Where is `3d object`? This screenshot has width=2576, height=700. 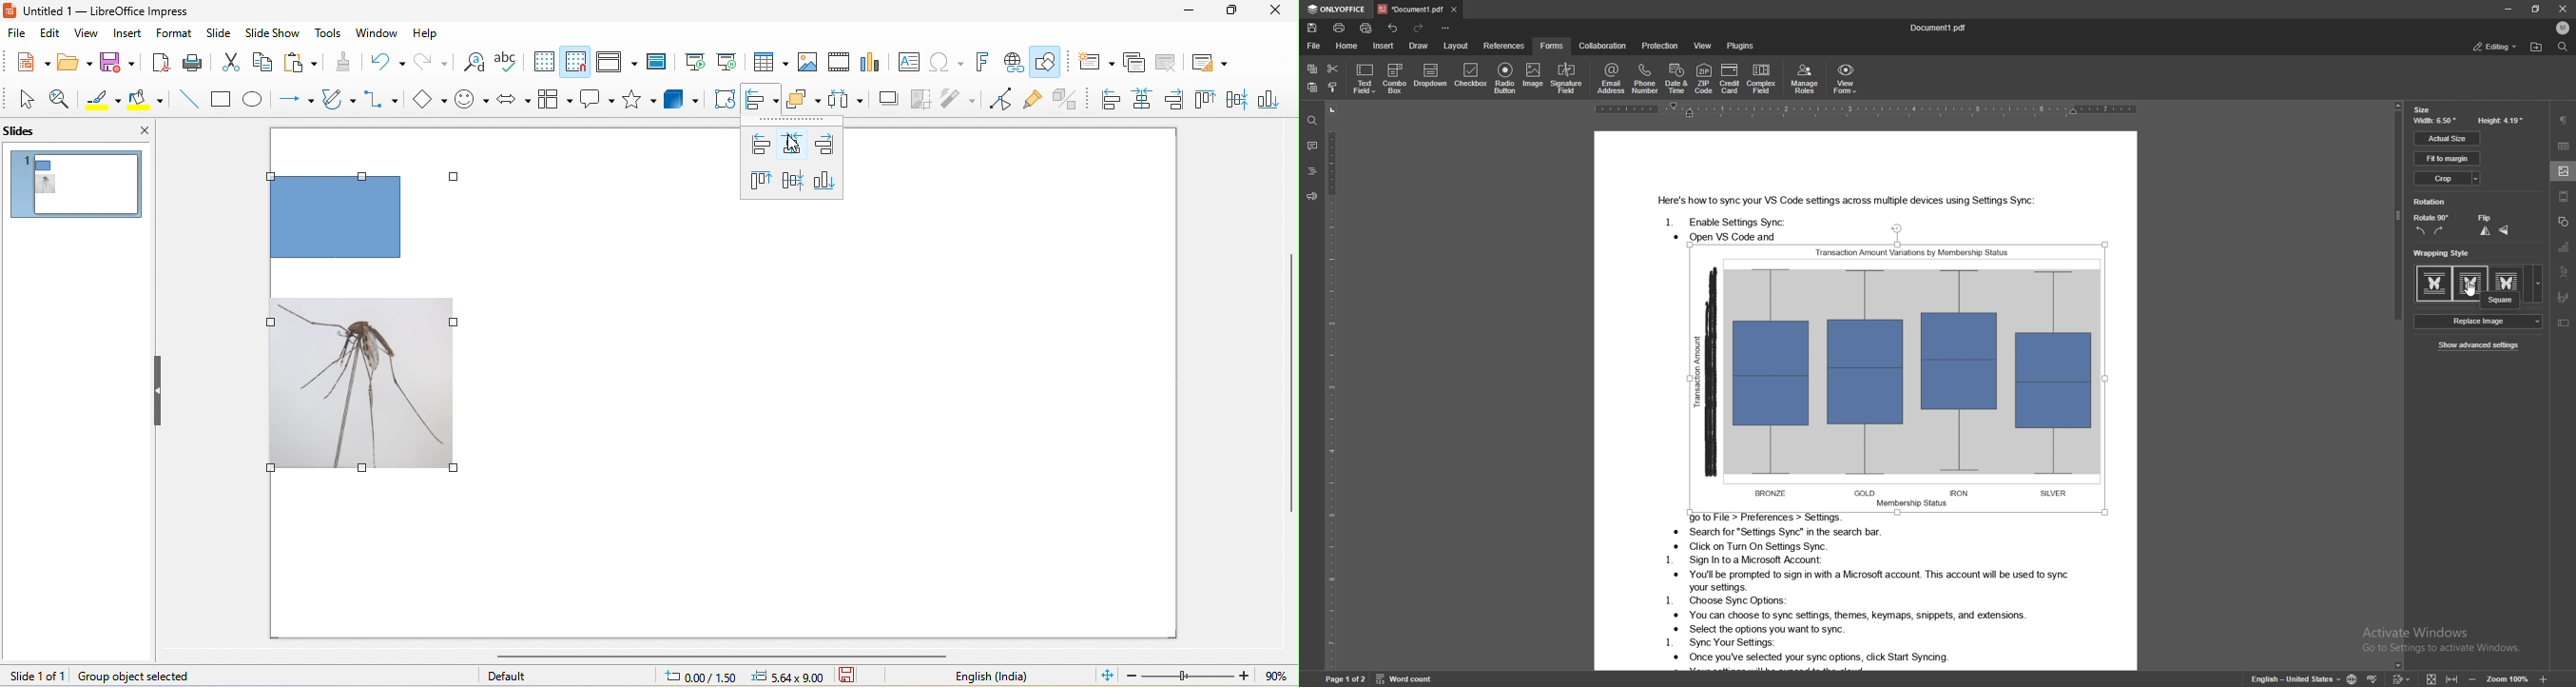
3d object is located at coordinates (687, 99).